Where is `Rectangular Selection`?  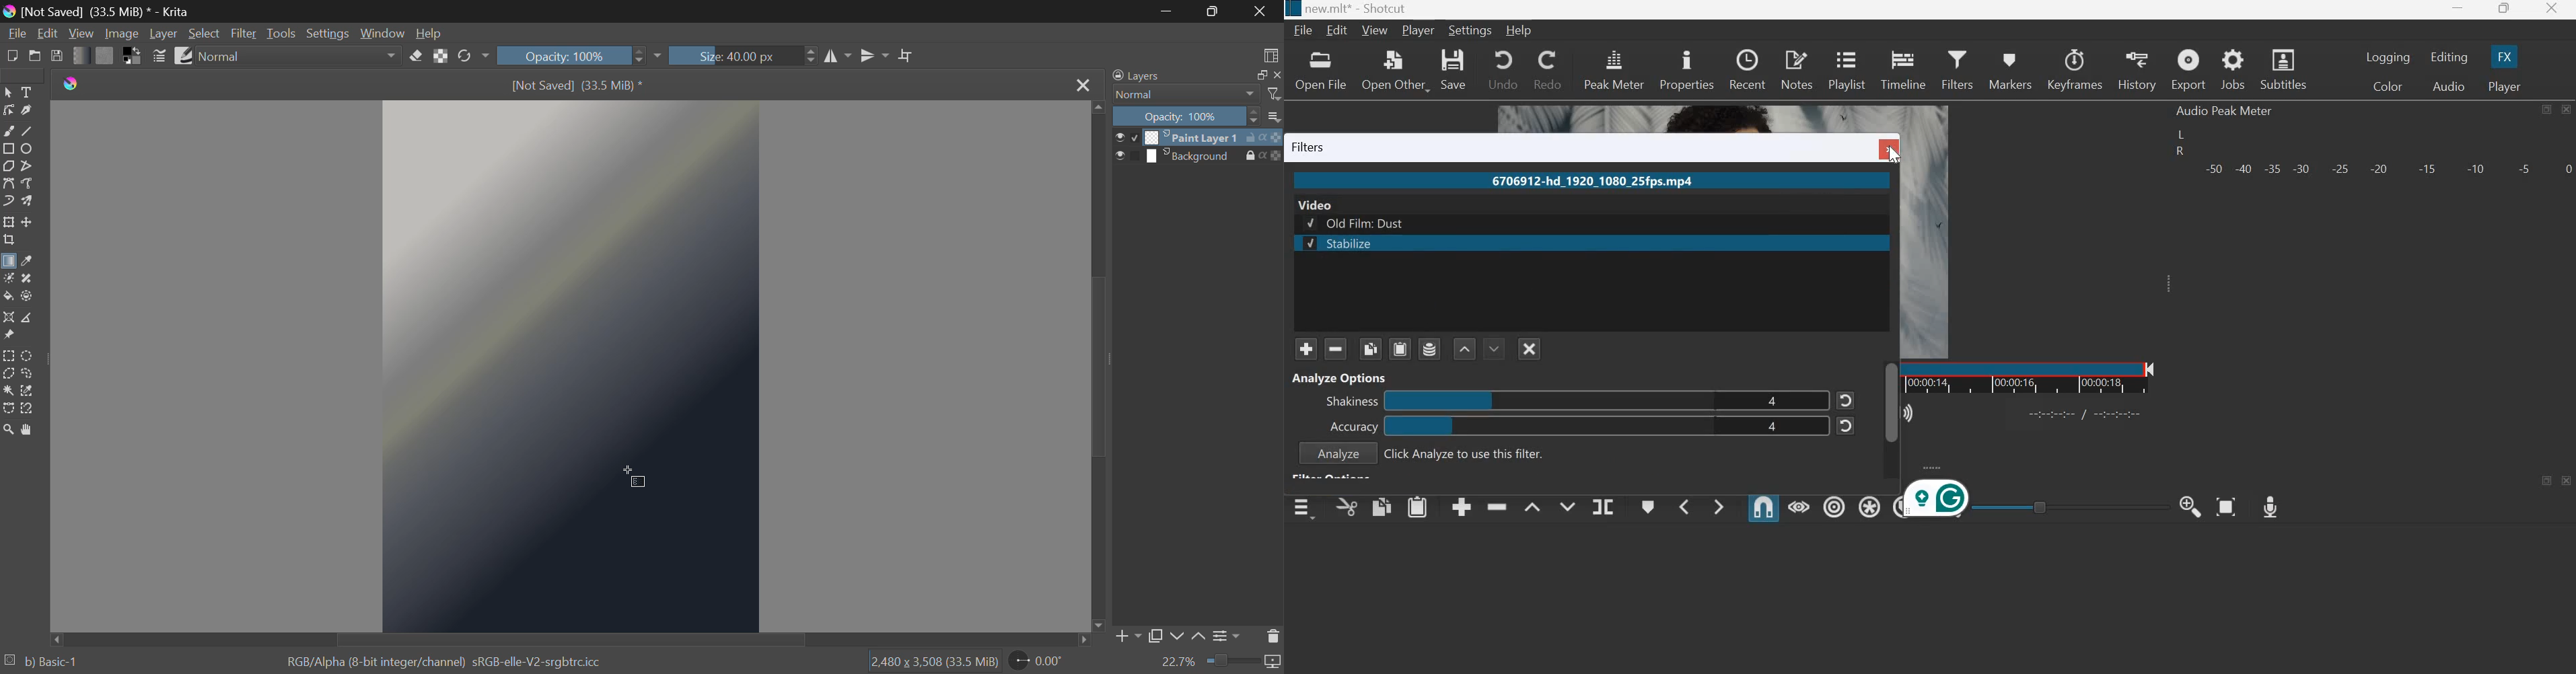
Rectangular Selection is located at coordinates (9, 356).